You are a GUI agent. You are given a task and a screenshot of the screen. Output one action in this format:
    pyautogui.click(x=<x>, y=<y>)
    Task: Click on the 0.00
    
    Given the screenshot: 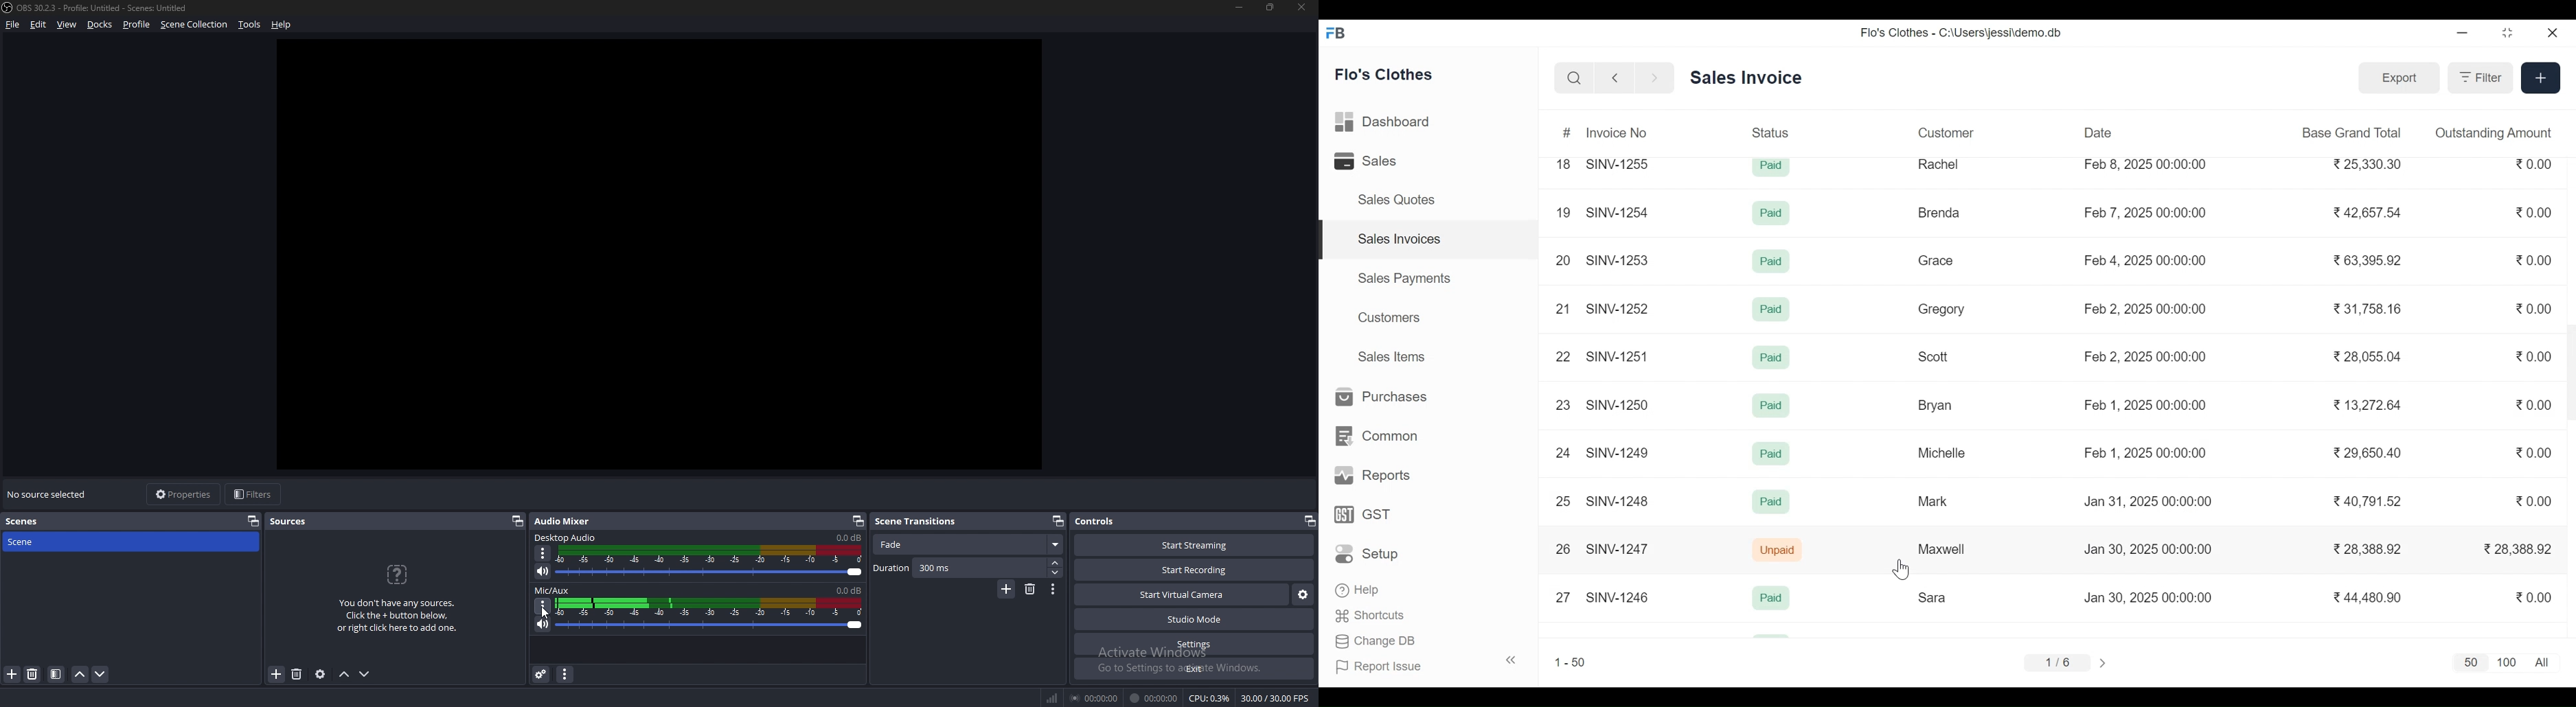 What is the action you would take?
    pyautogui.click(x=2535, y=452)
    